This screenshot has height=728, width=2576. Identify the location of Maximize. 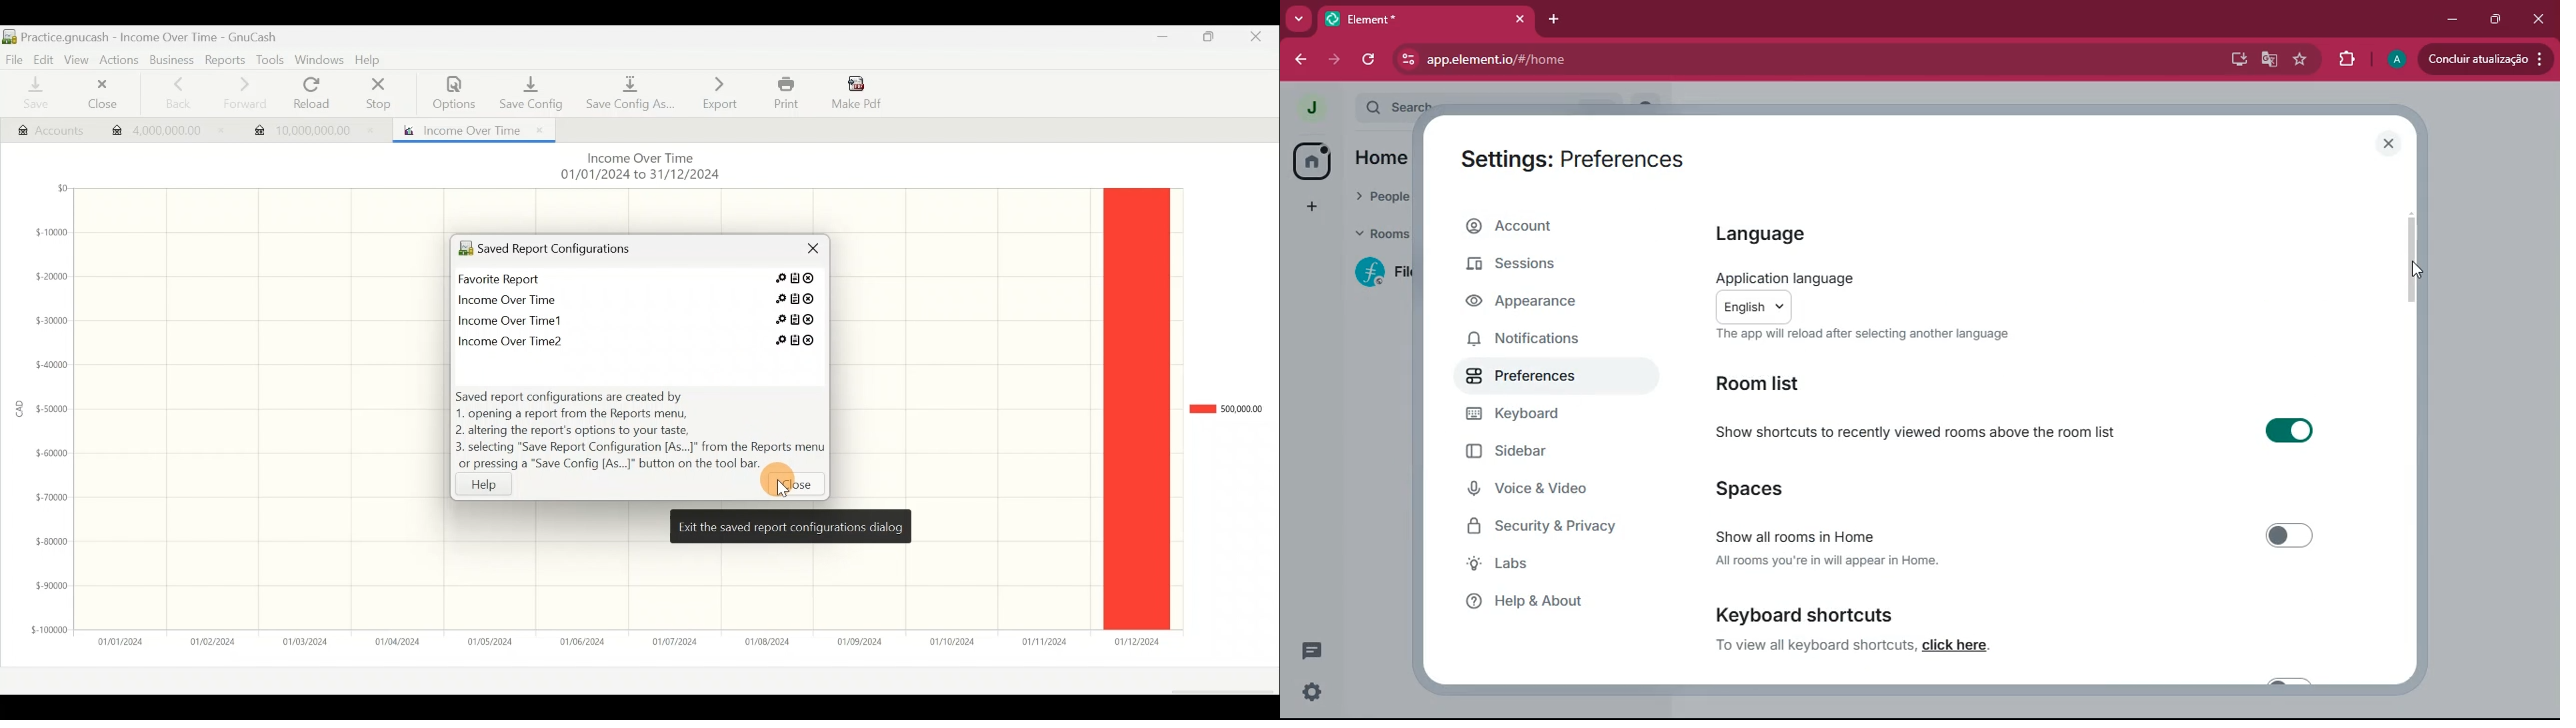
(1210, 40).